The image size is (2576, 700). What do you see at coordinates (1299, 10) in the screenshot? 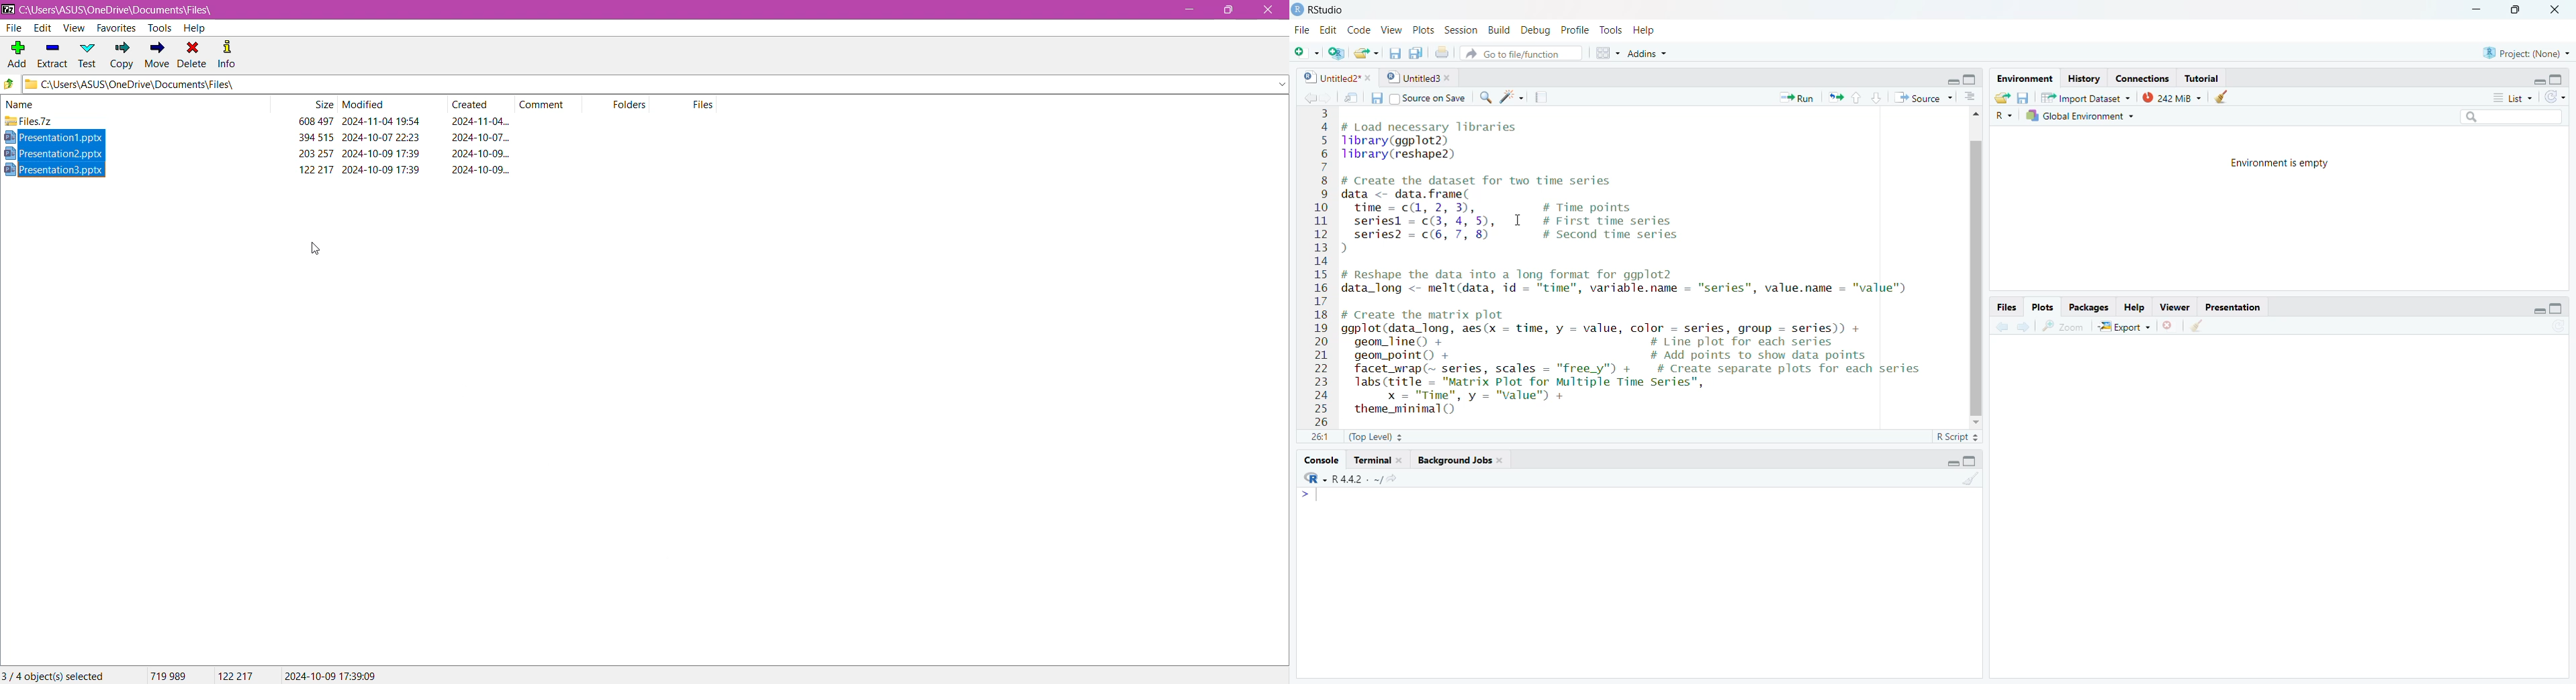
I see `logo` at bounding box center [1299, 10].